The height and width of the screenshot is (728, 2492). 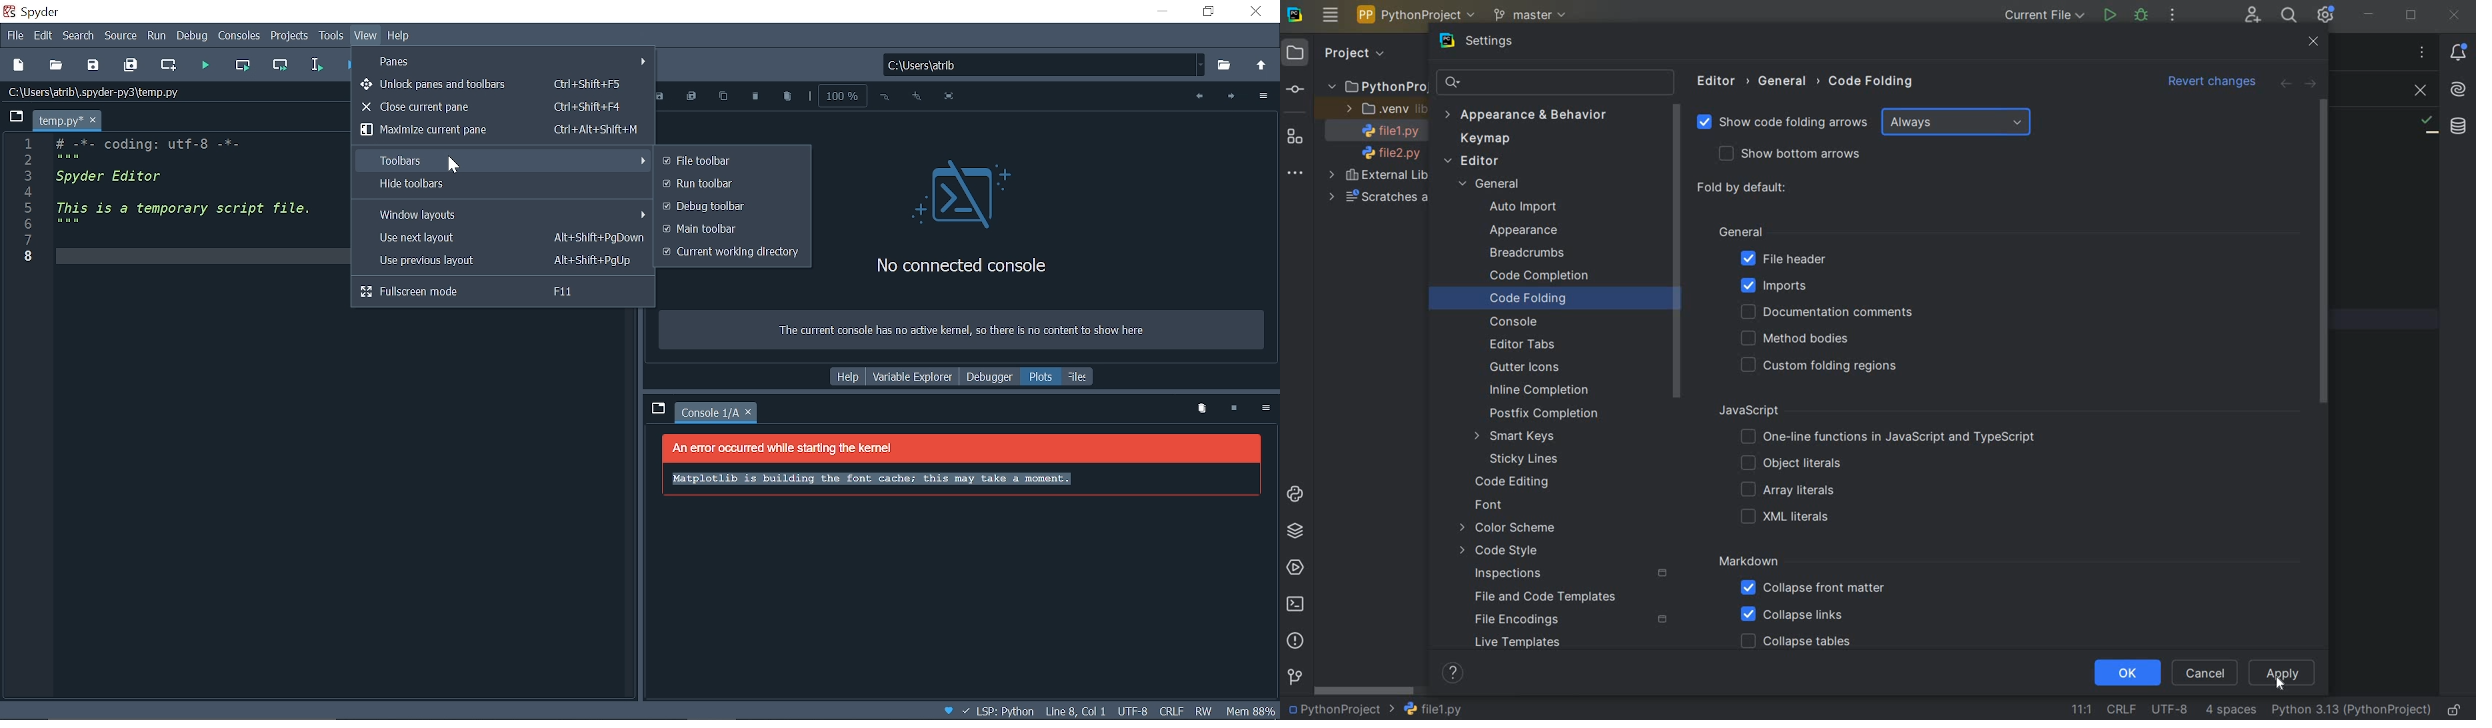 What do you see at coordinates (1824, 366) in the screenshot?
I see `CUSTOM FOLDING REGIONS` at bounding box center [1824, 366].